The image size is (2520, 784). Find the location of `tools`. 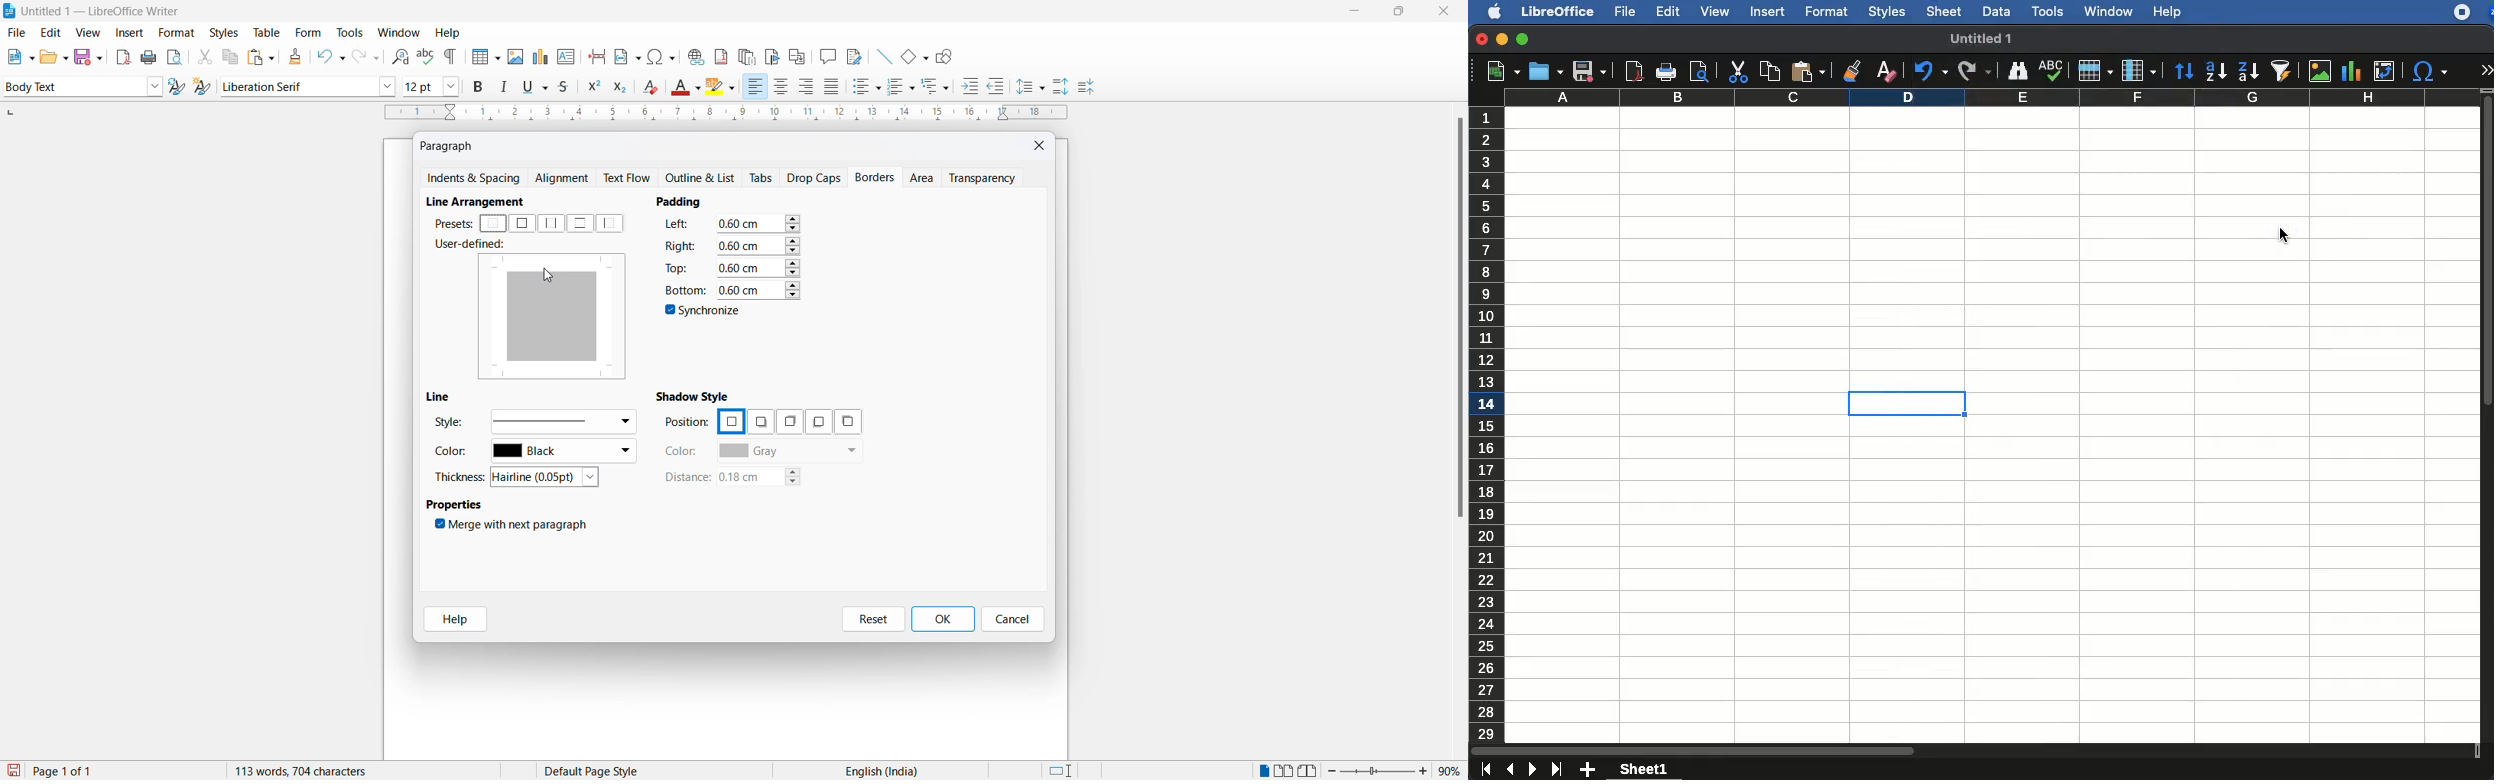

tools is located at coordinates (2048, 13).